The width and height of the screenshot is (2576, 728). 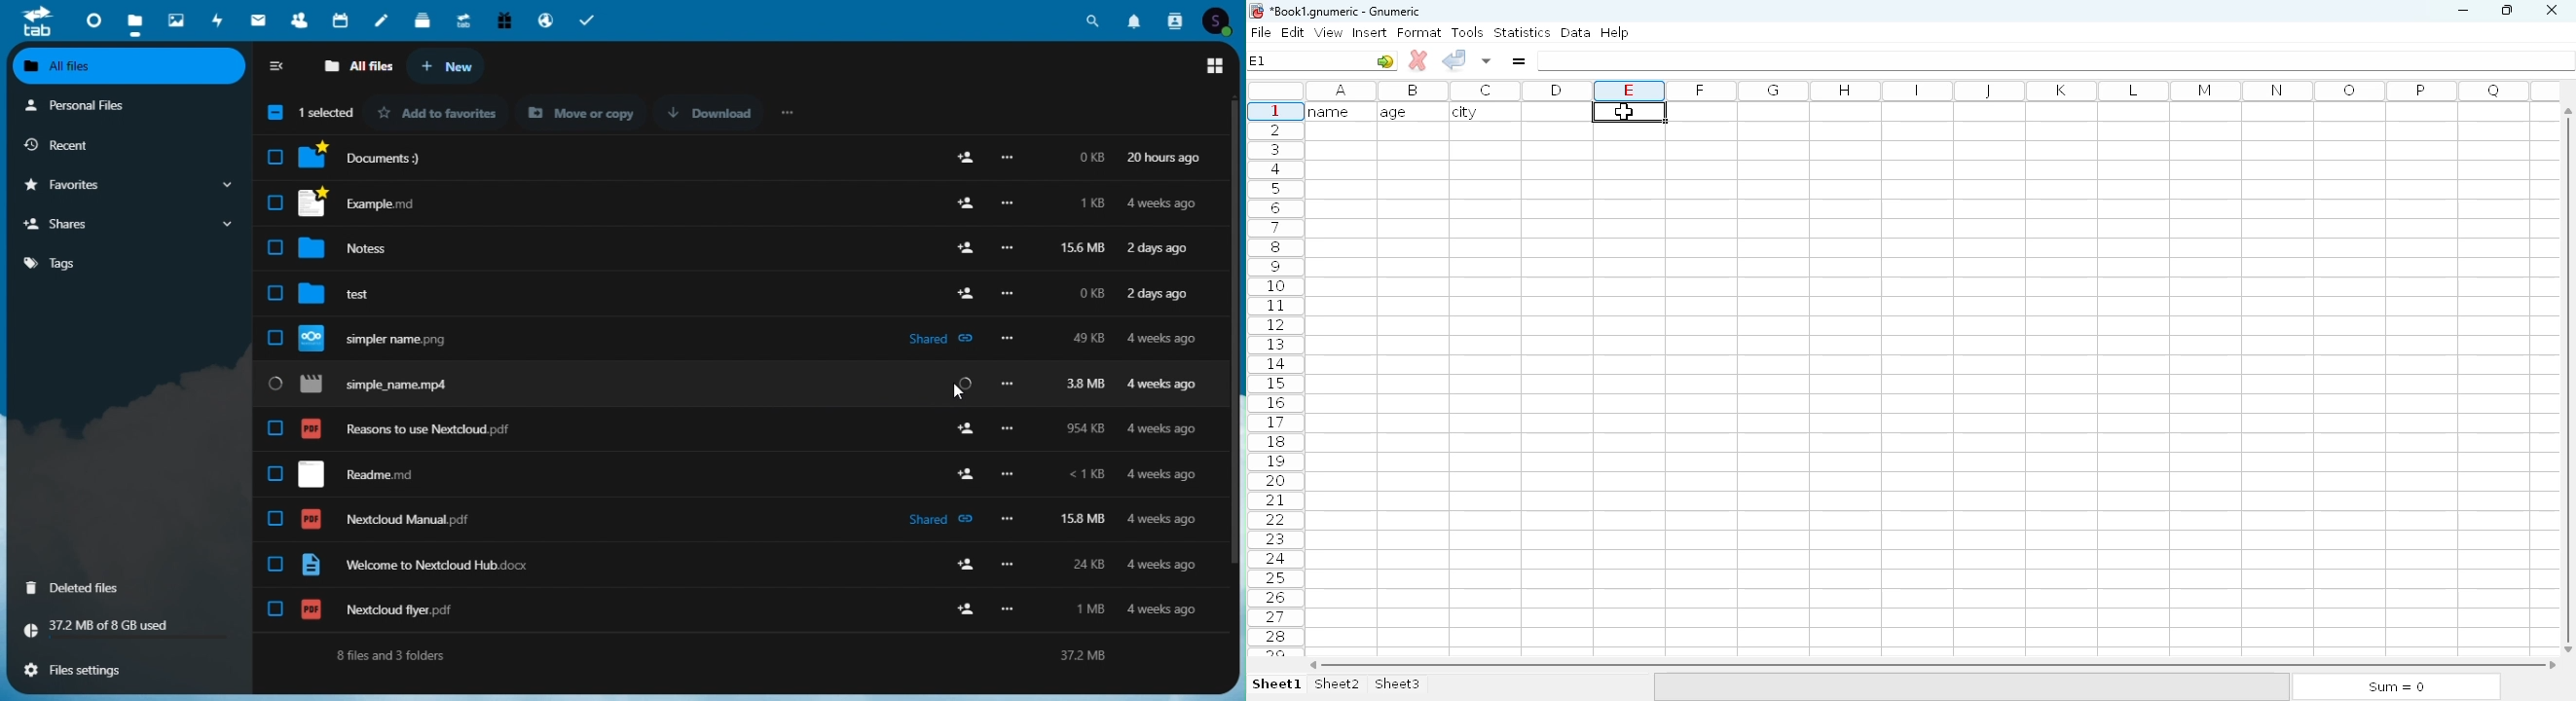 I want to click on All files, so click(x=359, y=65).